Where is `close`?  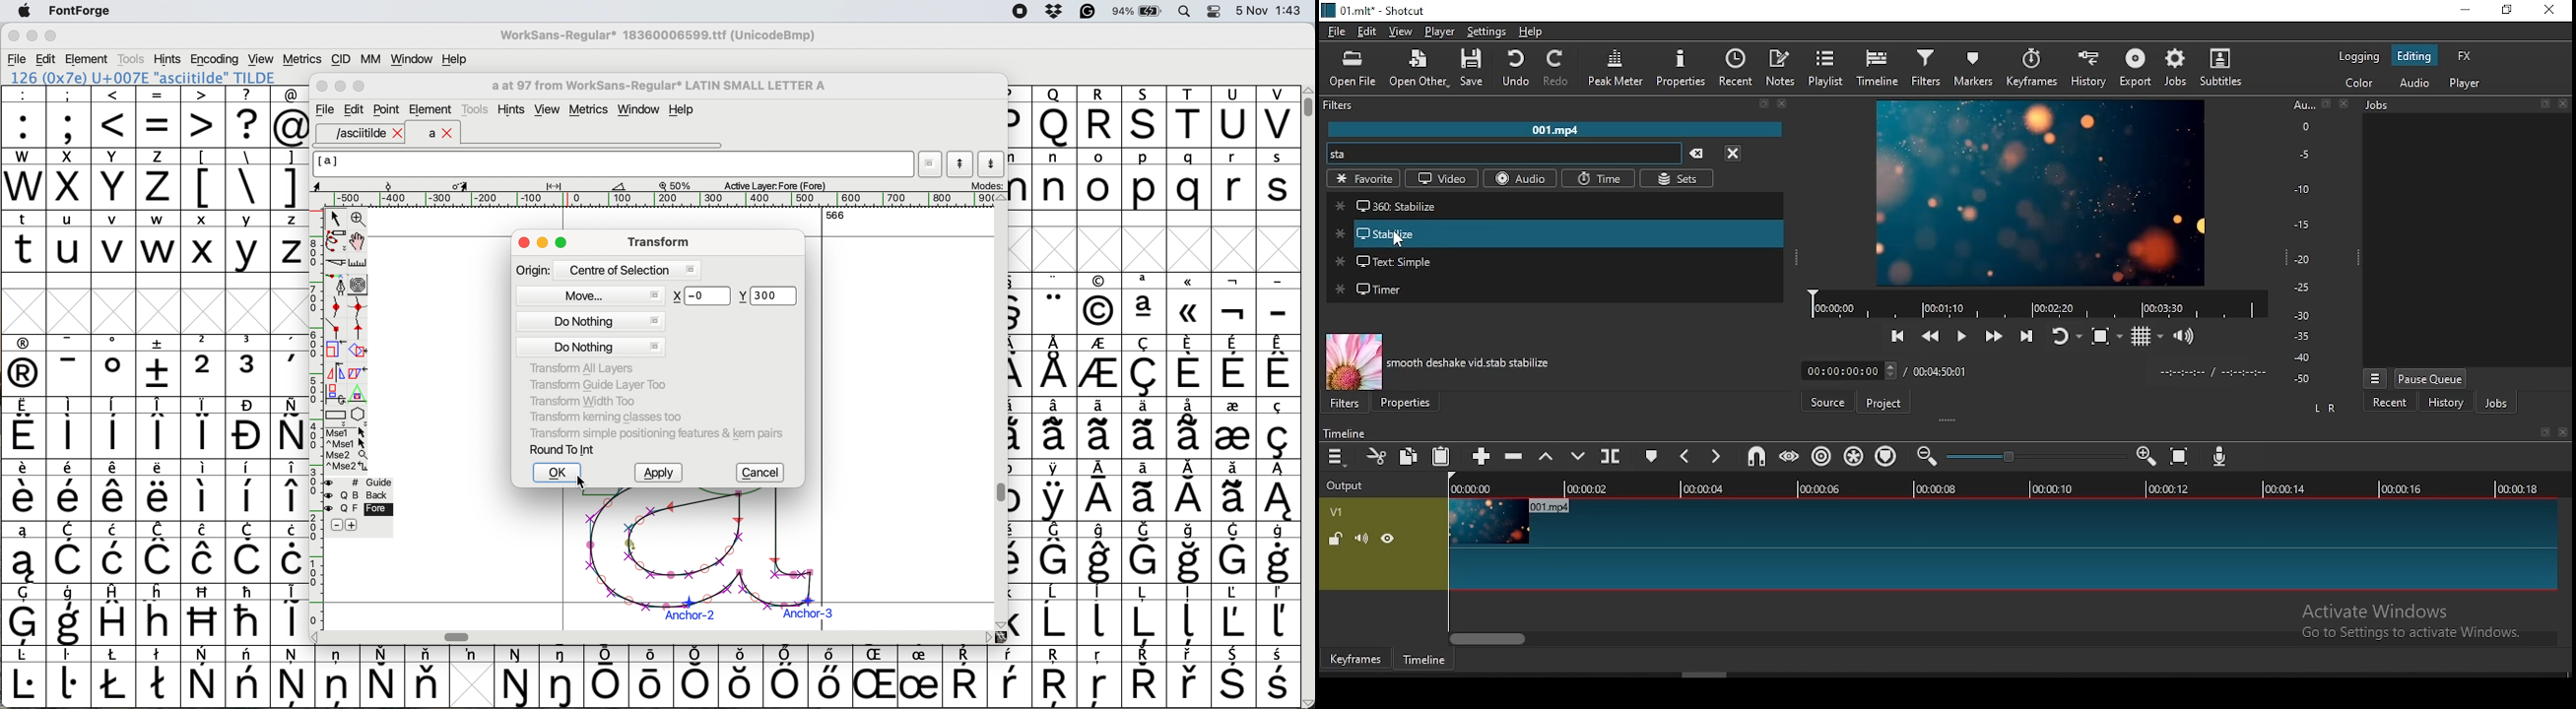 close is located at coordinates (2345, 104).